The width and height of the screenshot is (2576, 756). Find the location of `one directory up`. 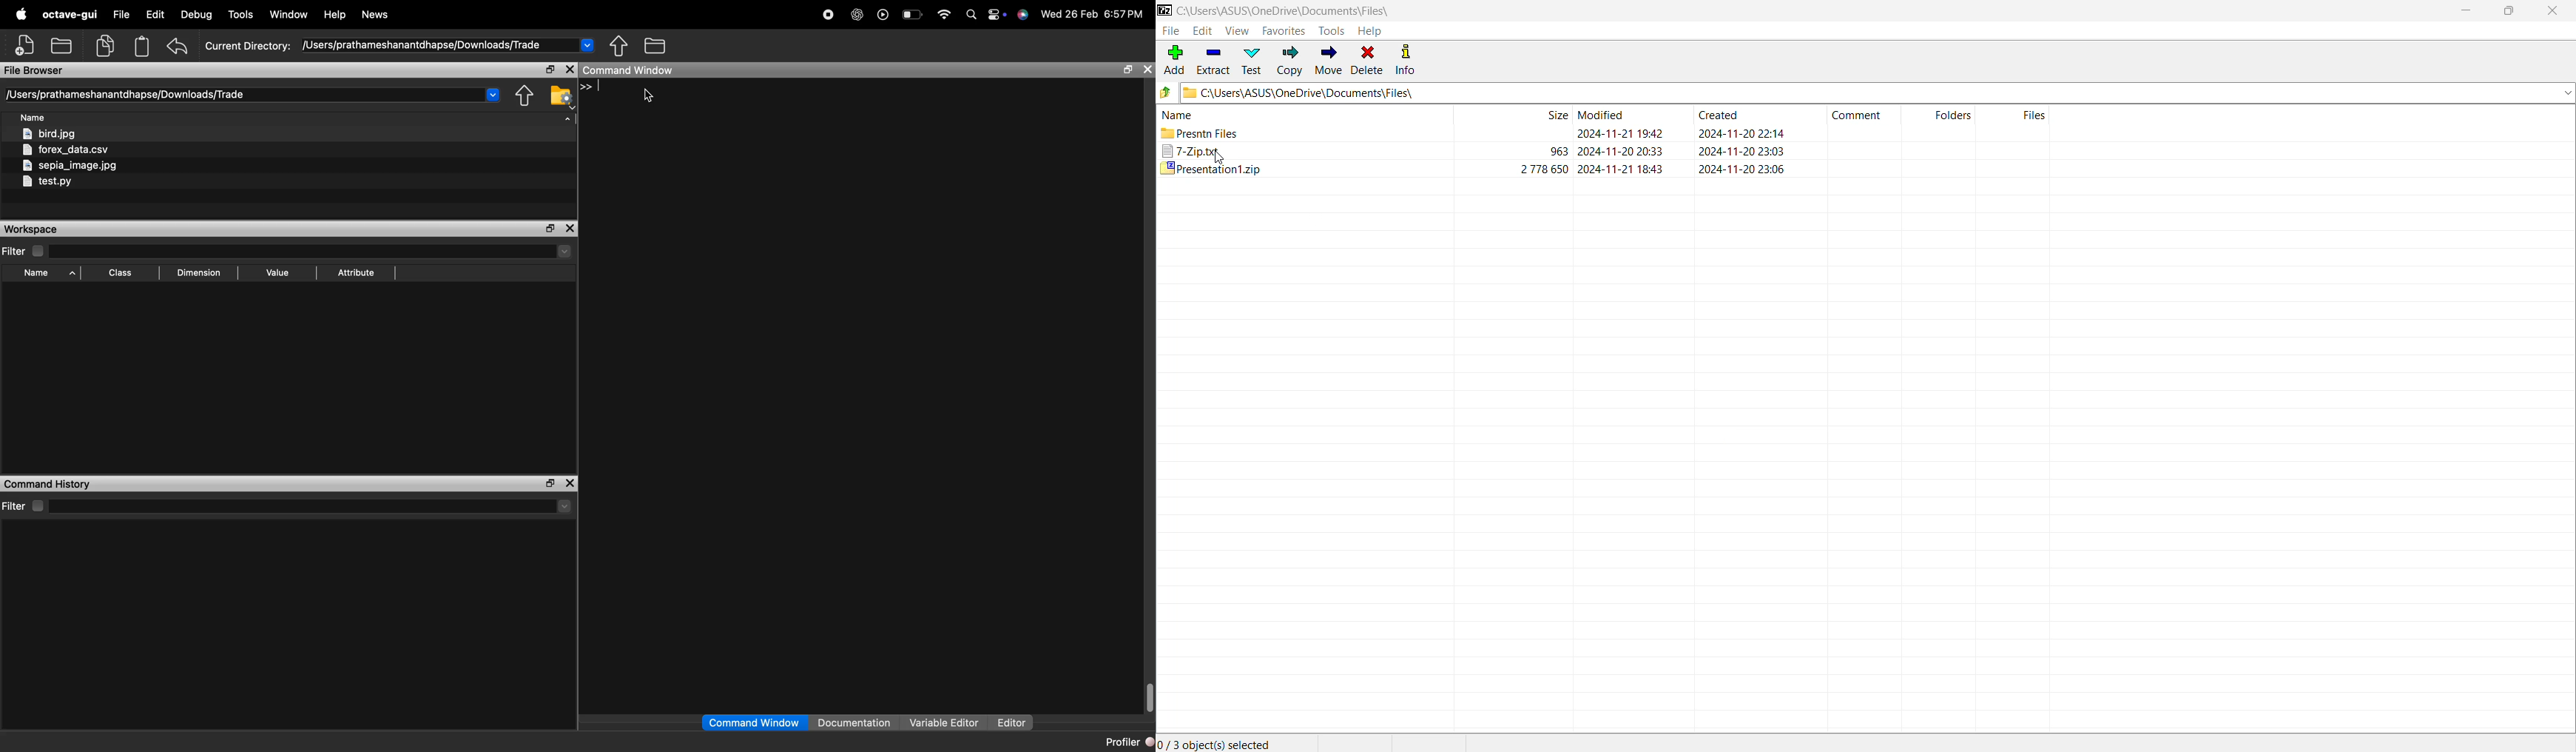

one directory up is located at coordinates (526, 98).